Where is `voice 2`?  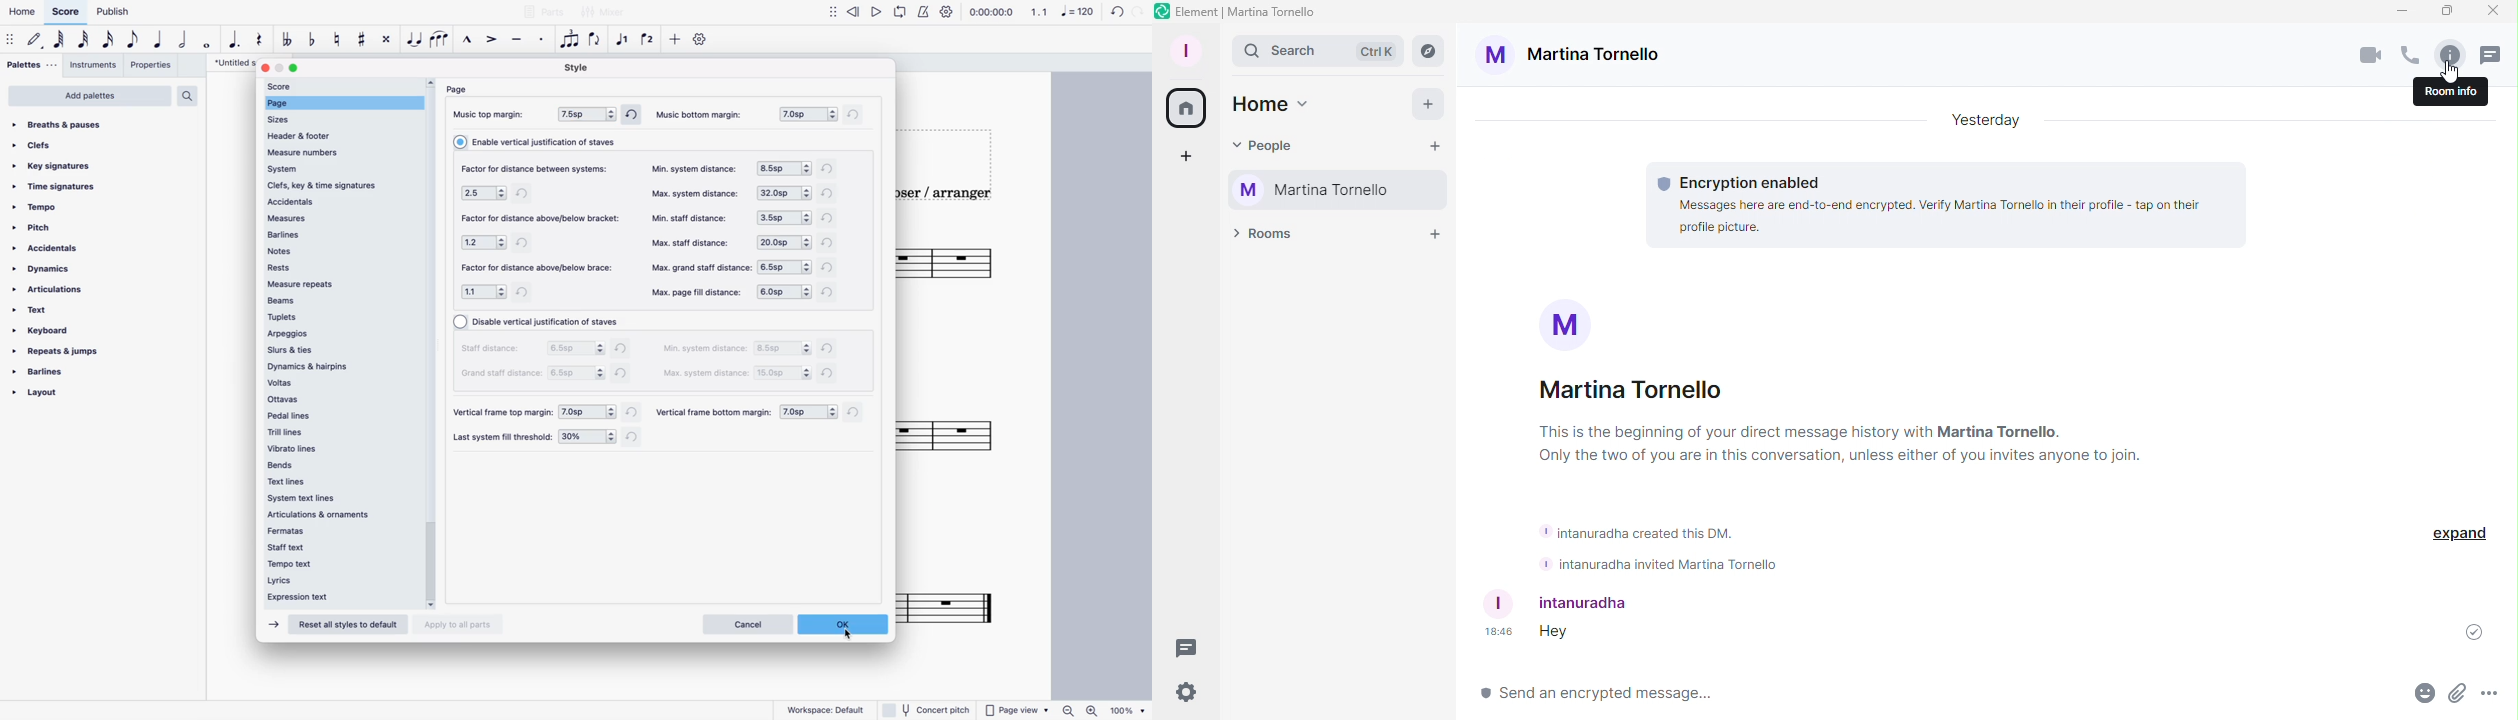
voice 2 is located at coordinates (649, 40).